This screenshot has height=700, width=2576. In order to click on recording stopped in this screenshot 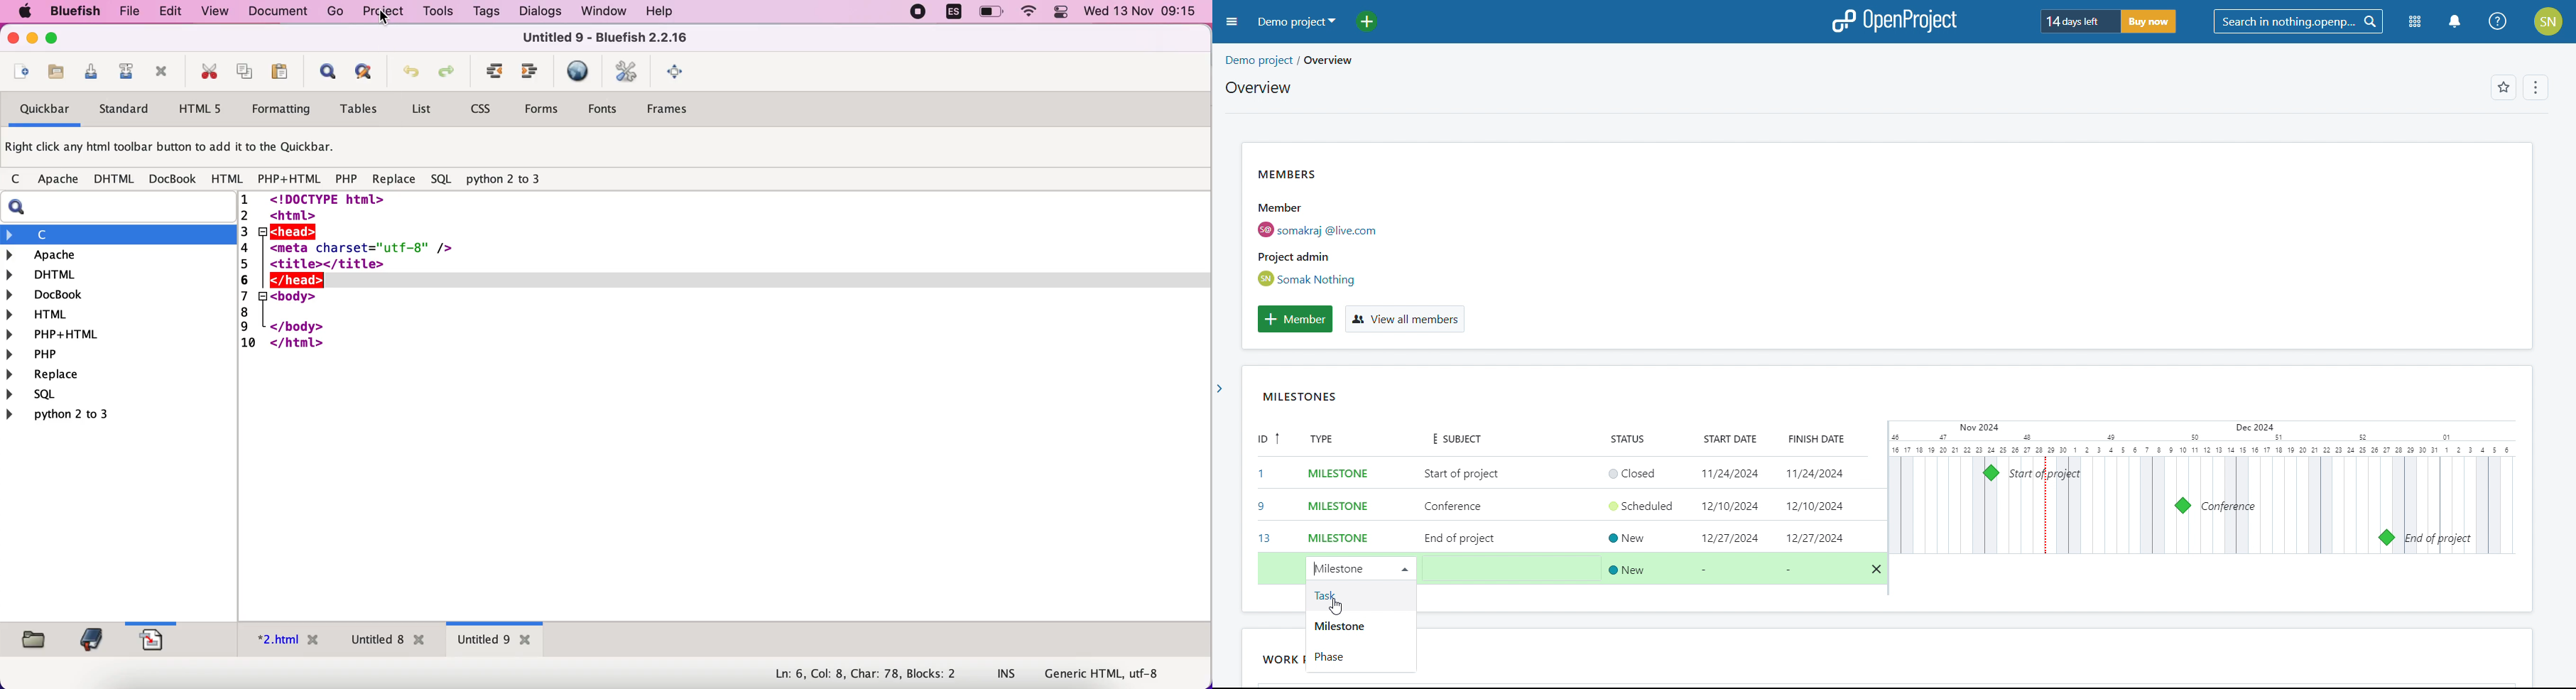, I will do `click(918, 13)`.